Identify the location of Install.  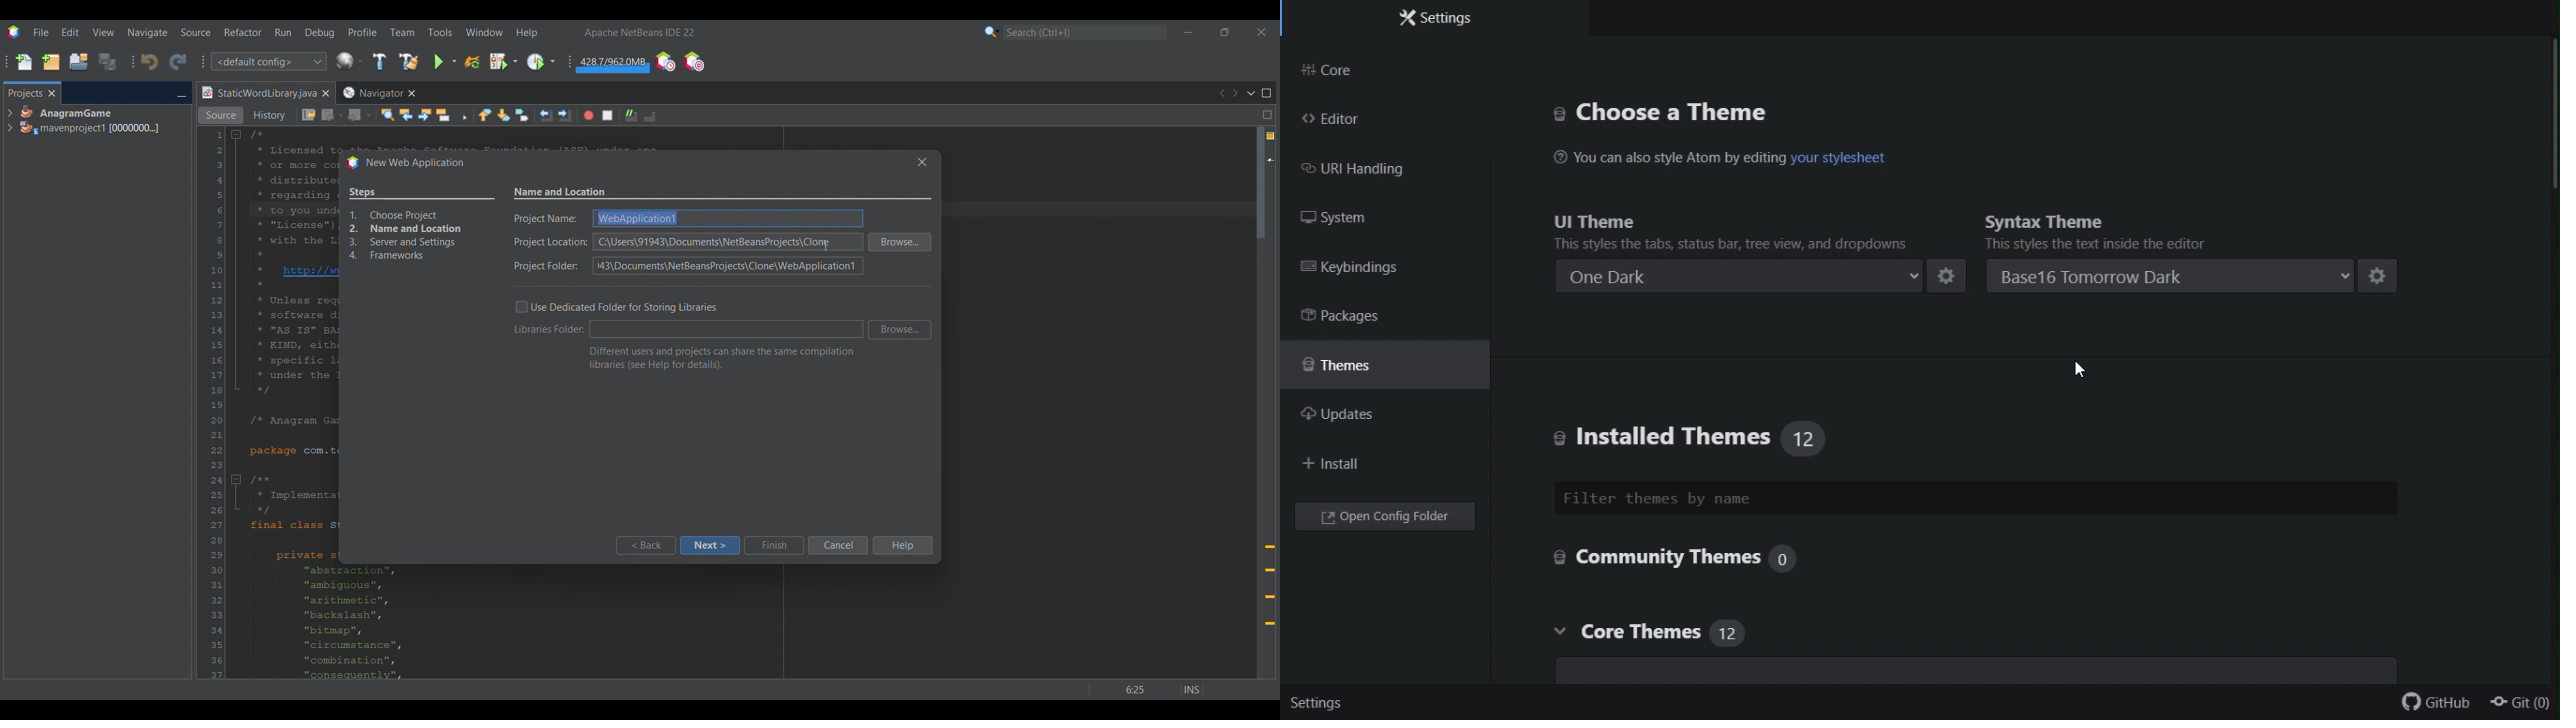
(1346, 461).